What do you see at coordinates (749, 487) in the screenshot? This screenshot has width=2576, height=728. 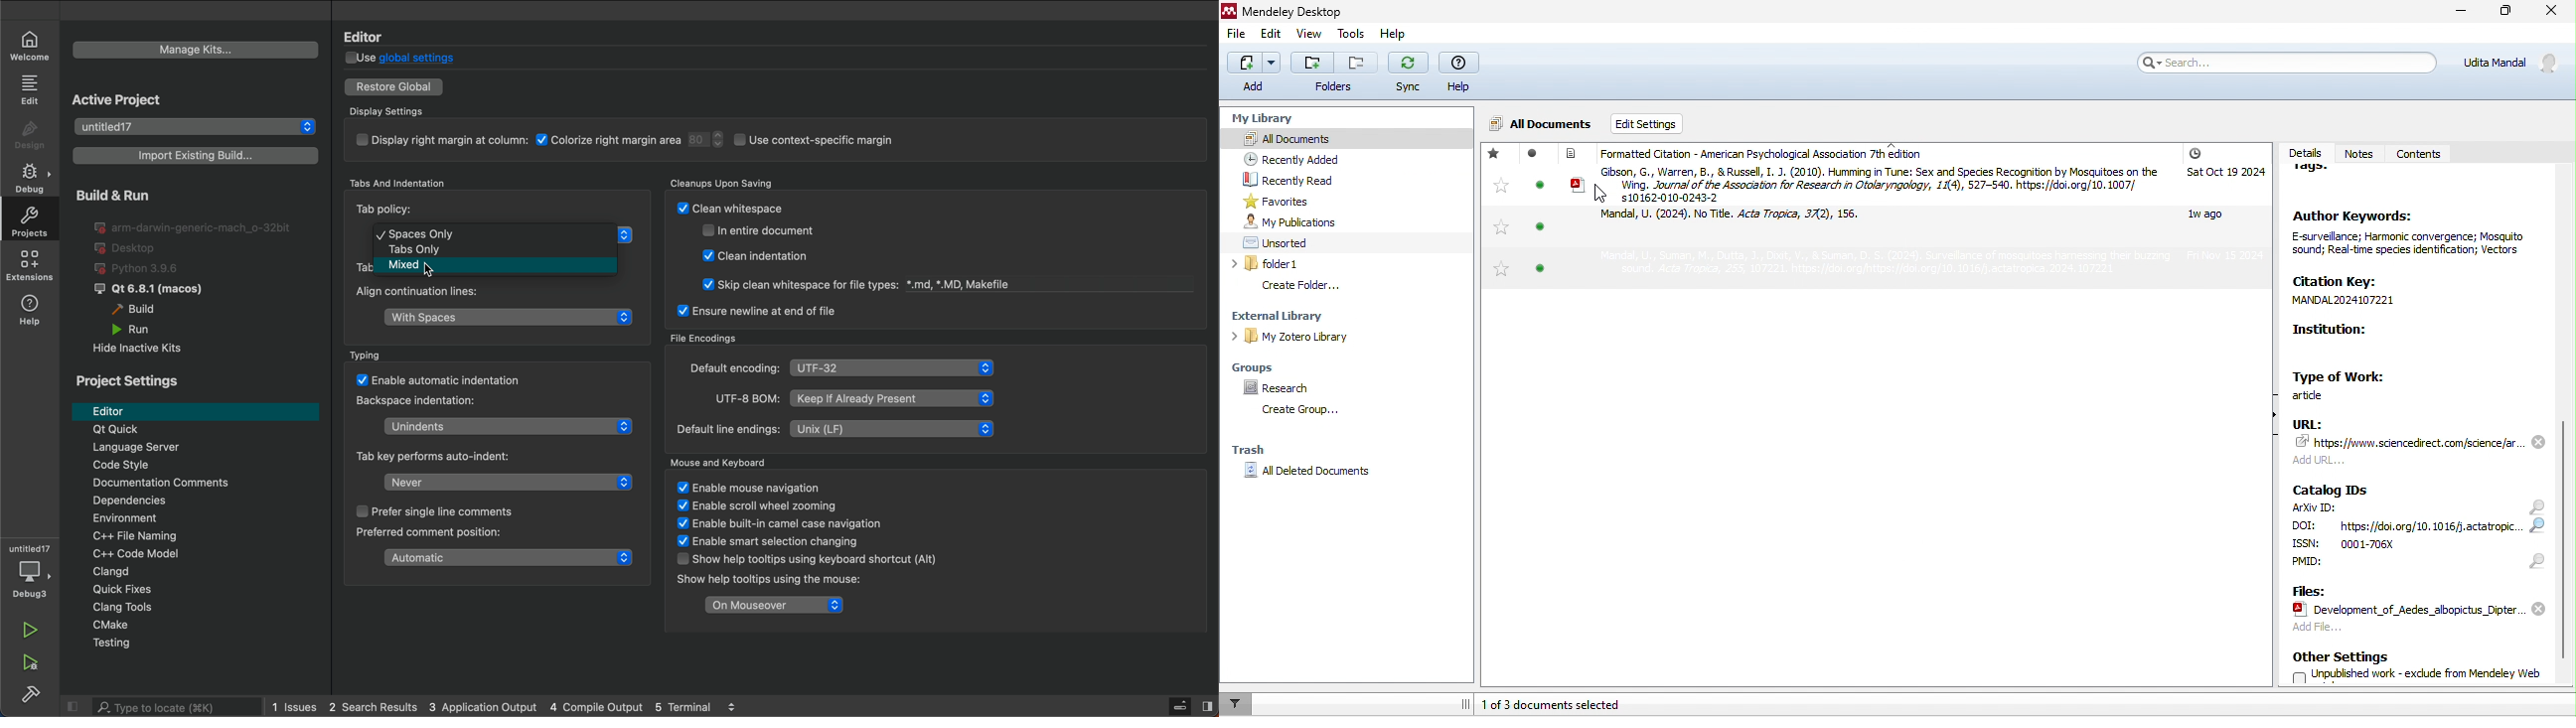 I see `¥ Enable mouse navigation` at bounding box center [749, 487].